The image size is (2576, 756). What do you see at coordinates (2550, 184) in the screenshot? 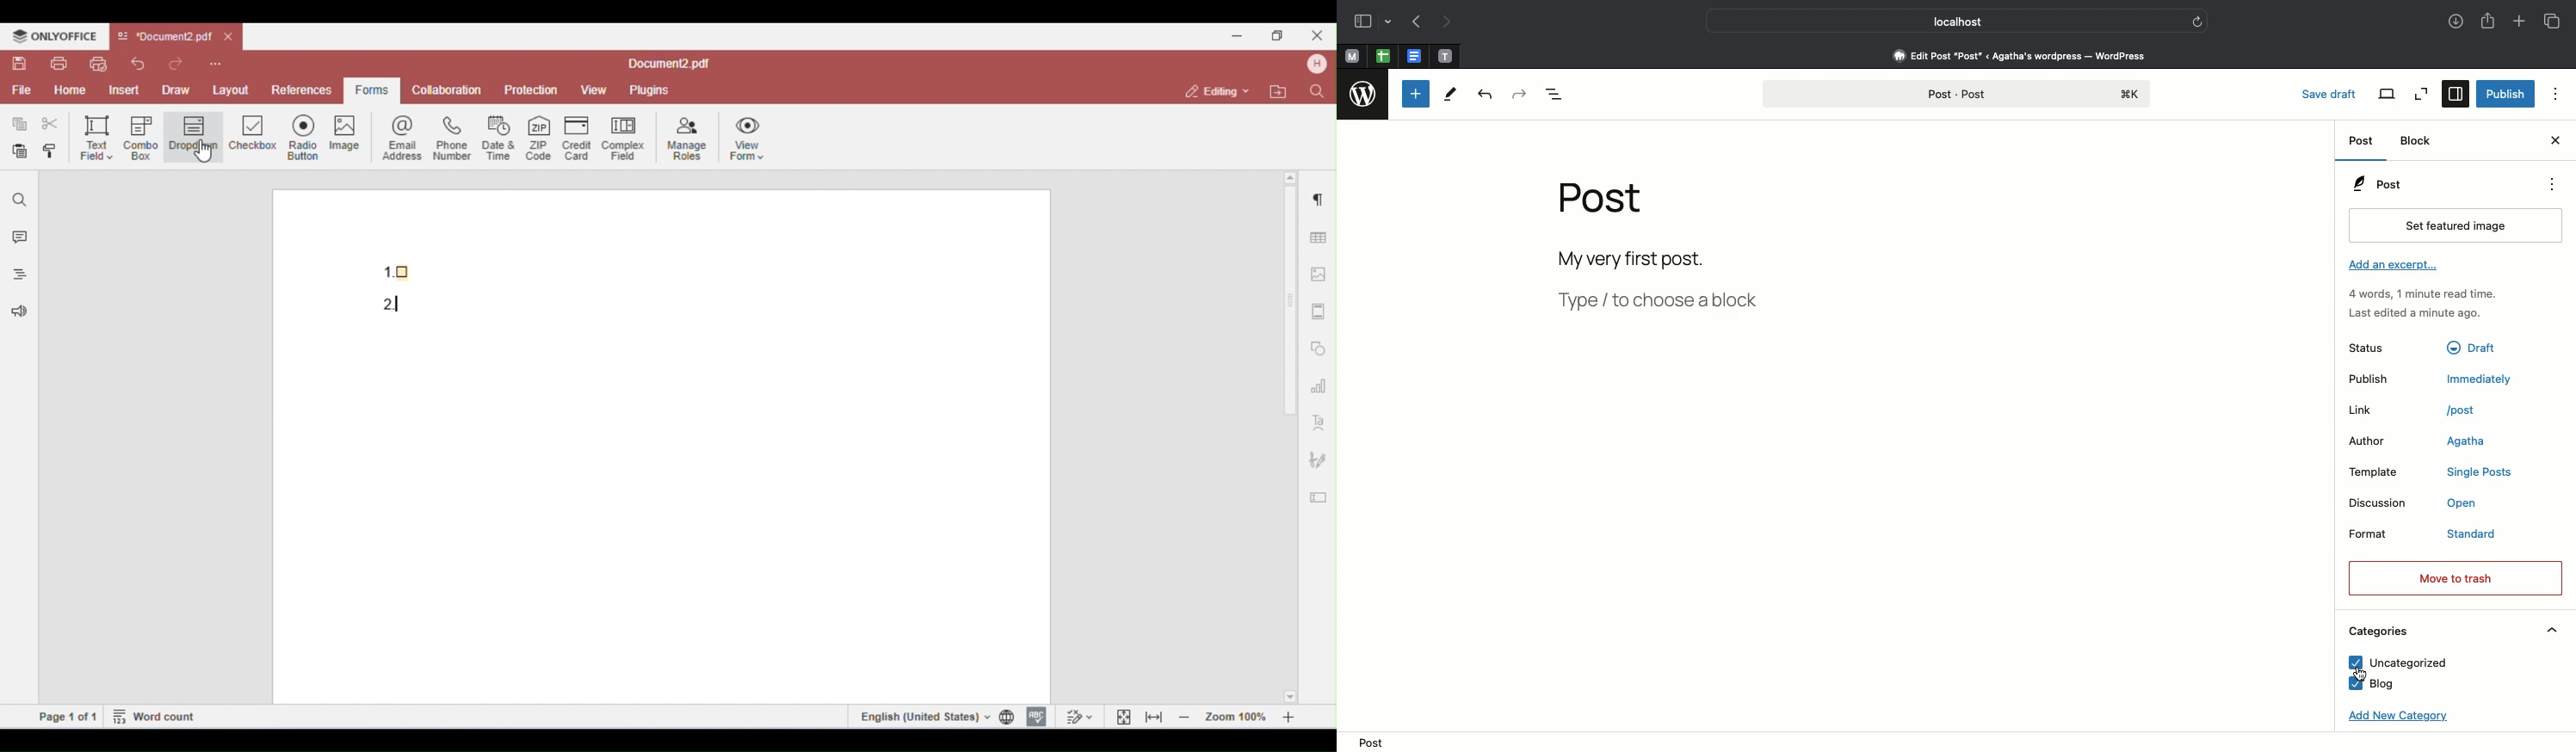
I see `Options` at bounding box center [2550, 184].